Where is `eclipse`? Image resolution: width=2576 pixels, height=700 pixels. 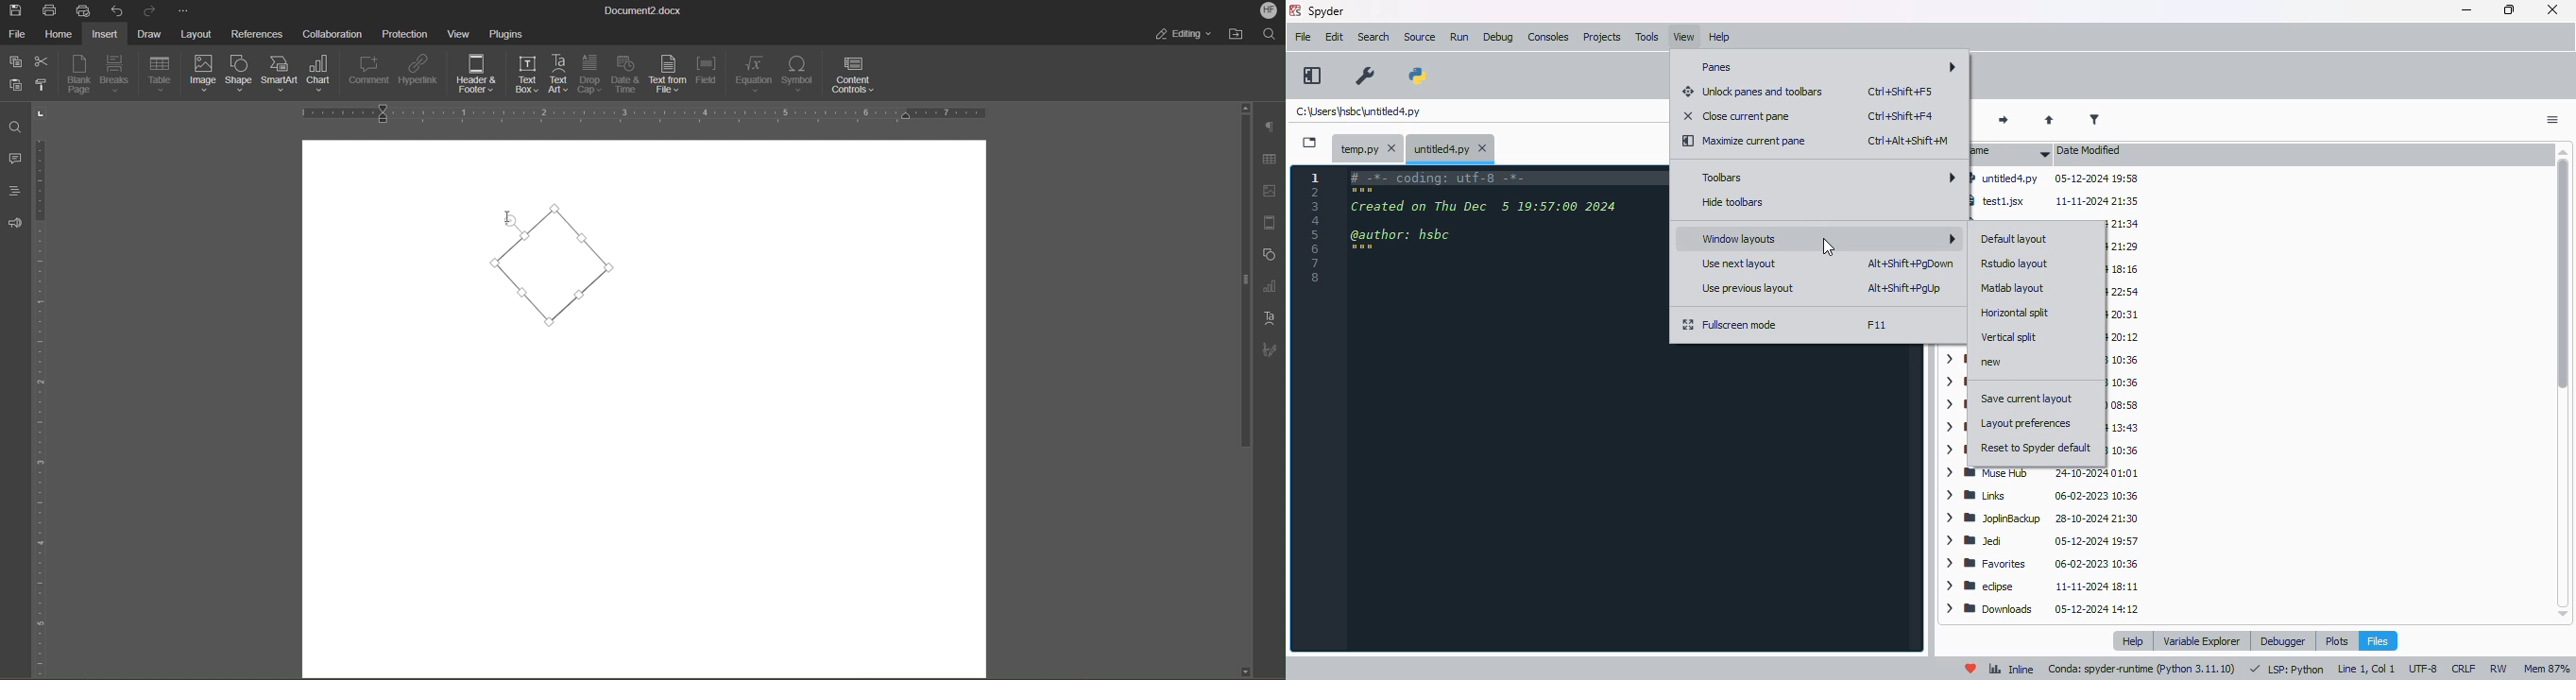 eclipse is located at coordinates (2042, 586).